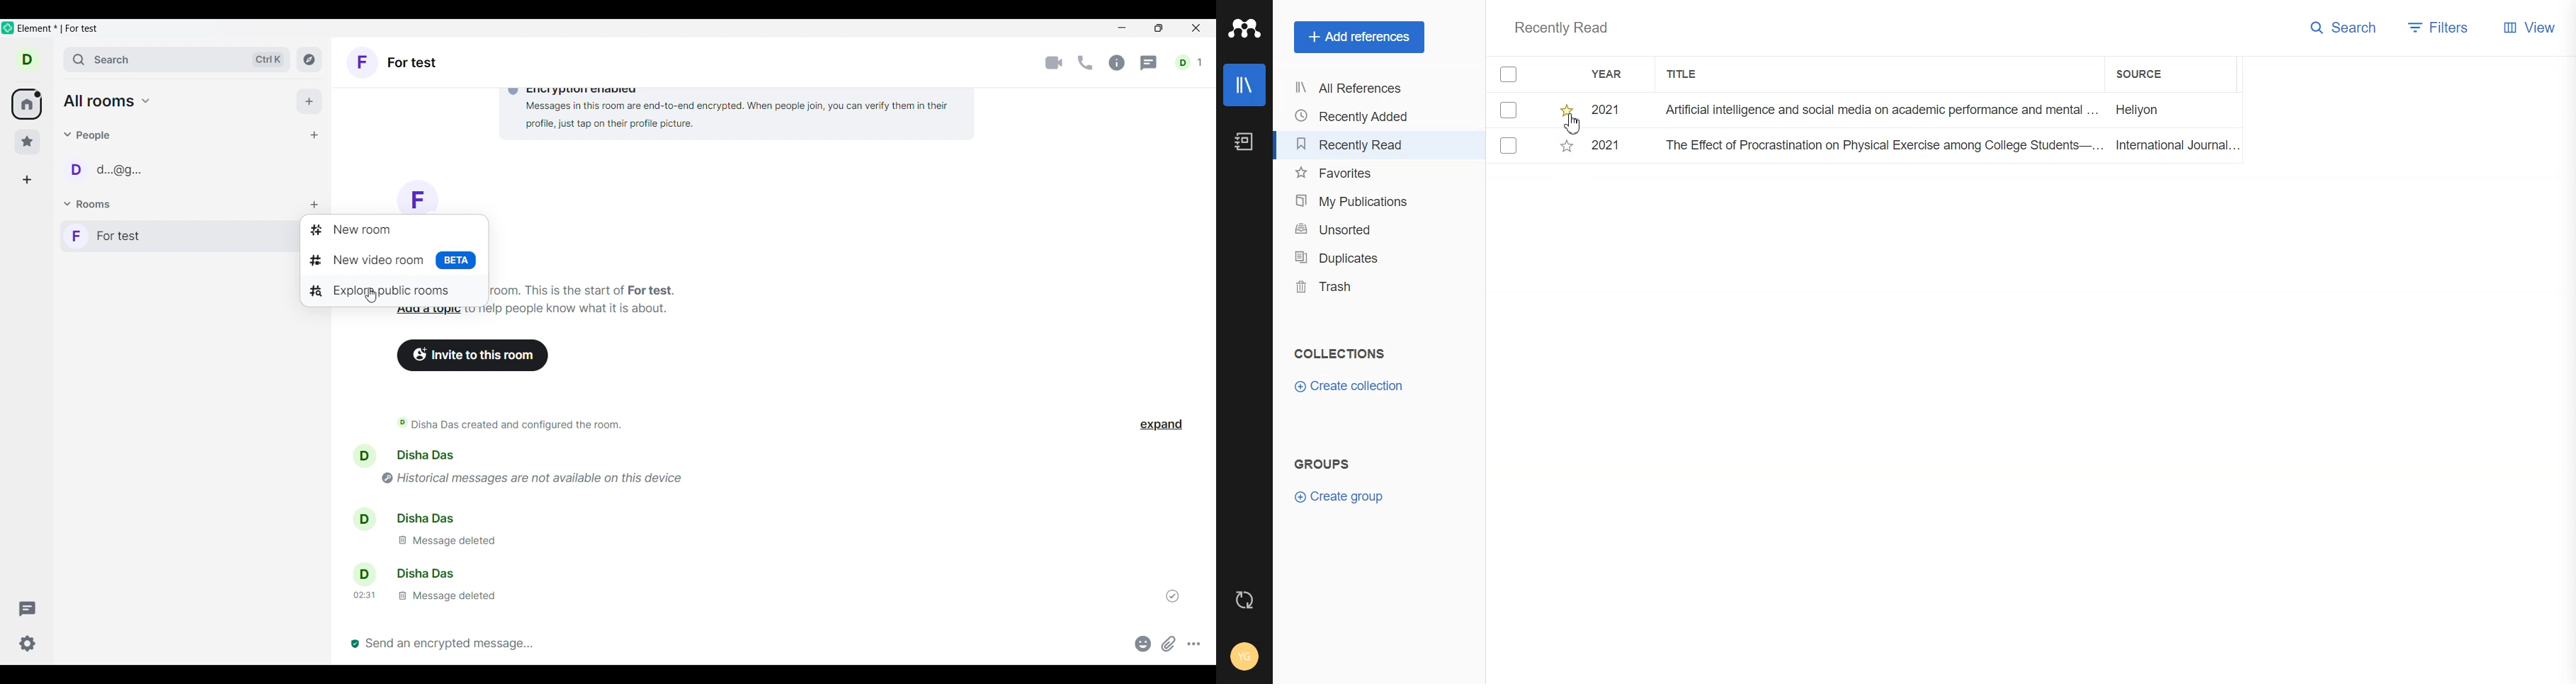 This screenshot has width=2576, height=700. I want to click on Minimize, so click(1123, 30).